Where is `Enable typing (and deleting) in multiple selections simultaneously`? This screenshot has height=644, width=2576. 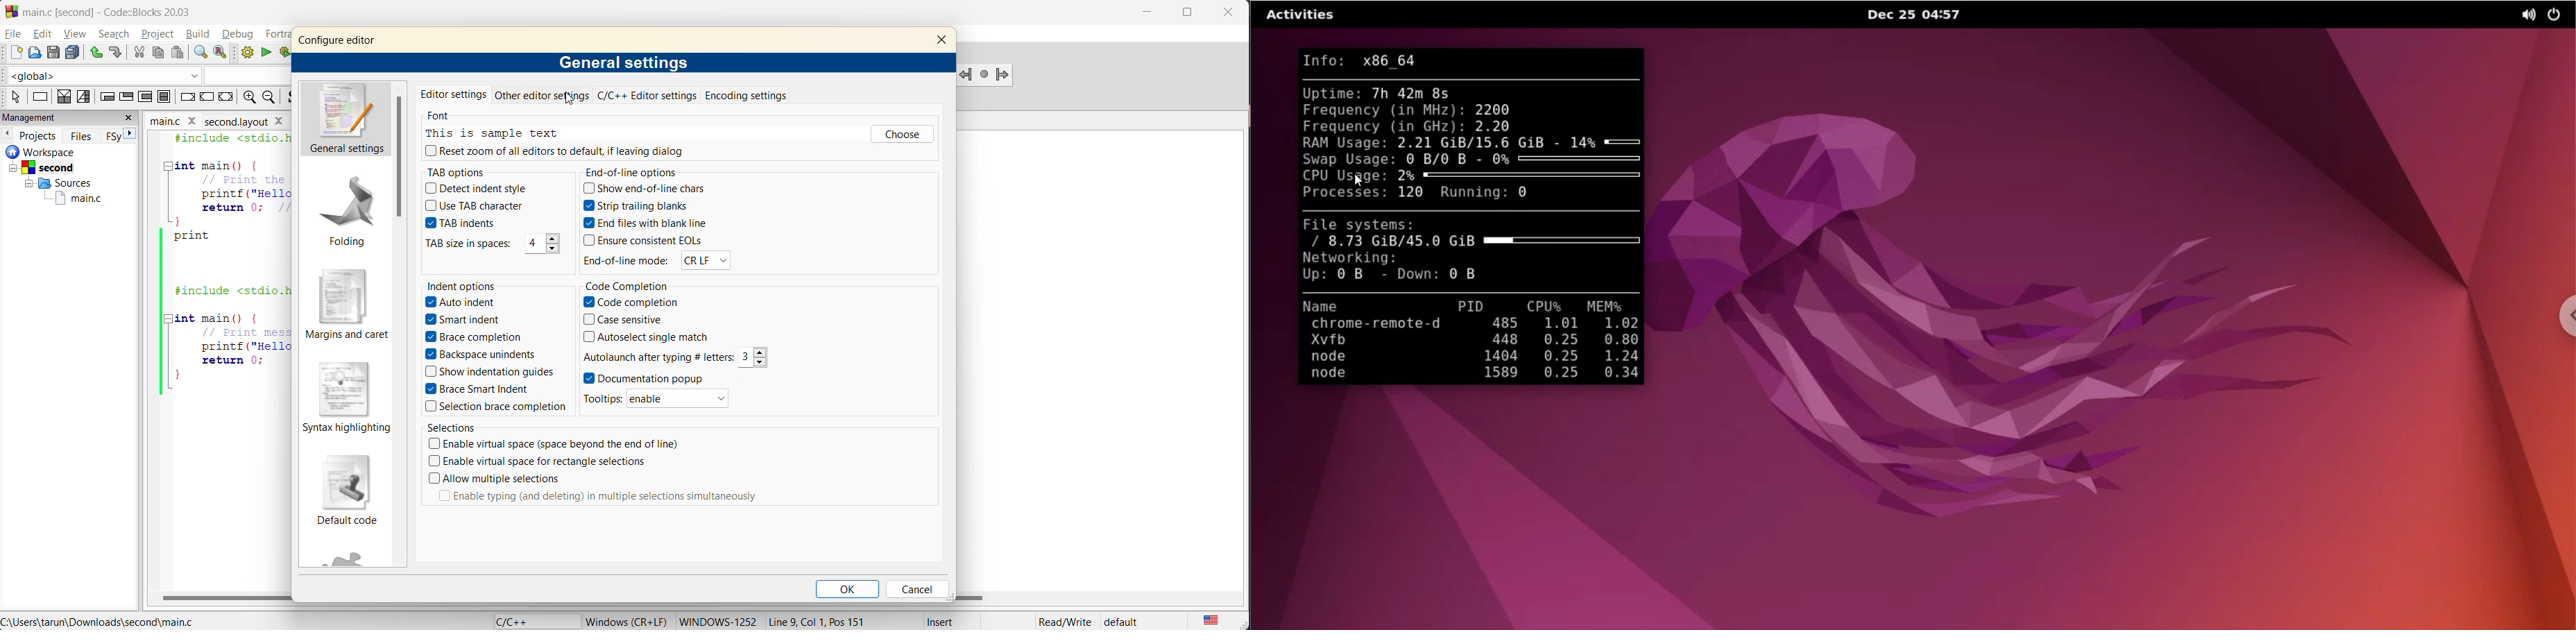
Enable typing (and deleting) in multiple selections simultaneously is located at coordinates (608, 497).